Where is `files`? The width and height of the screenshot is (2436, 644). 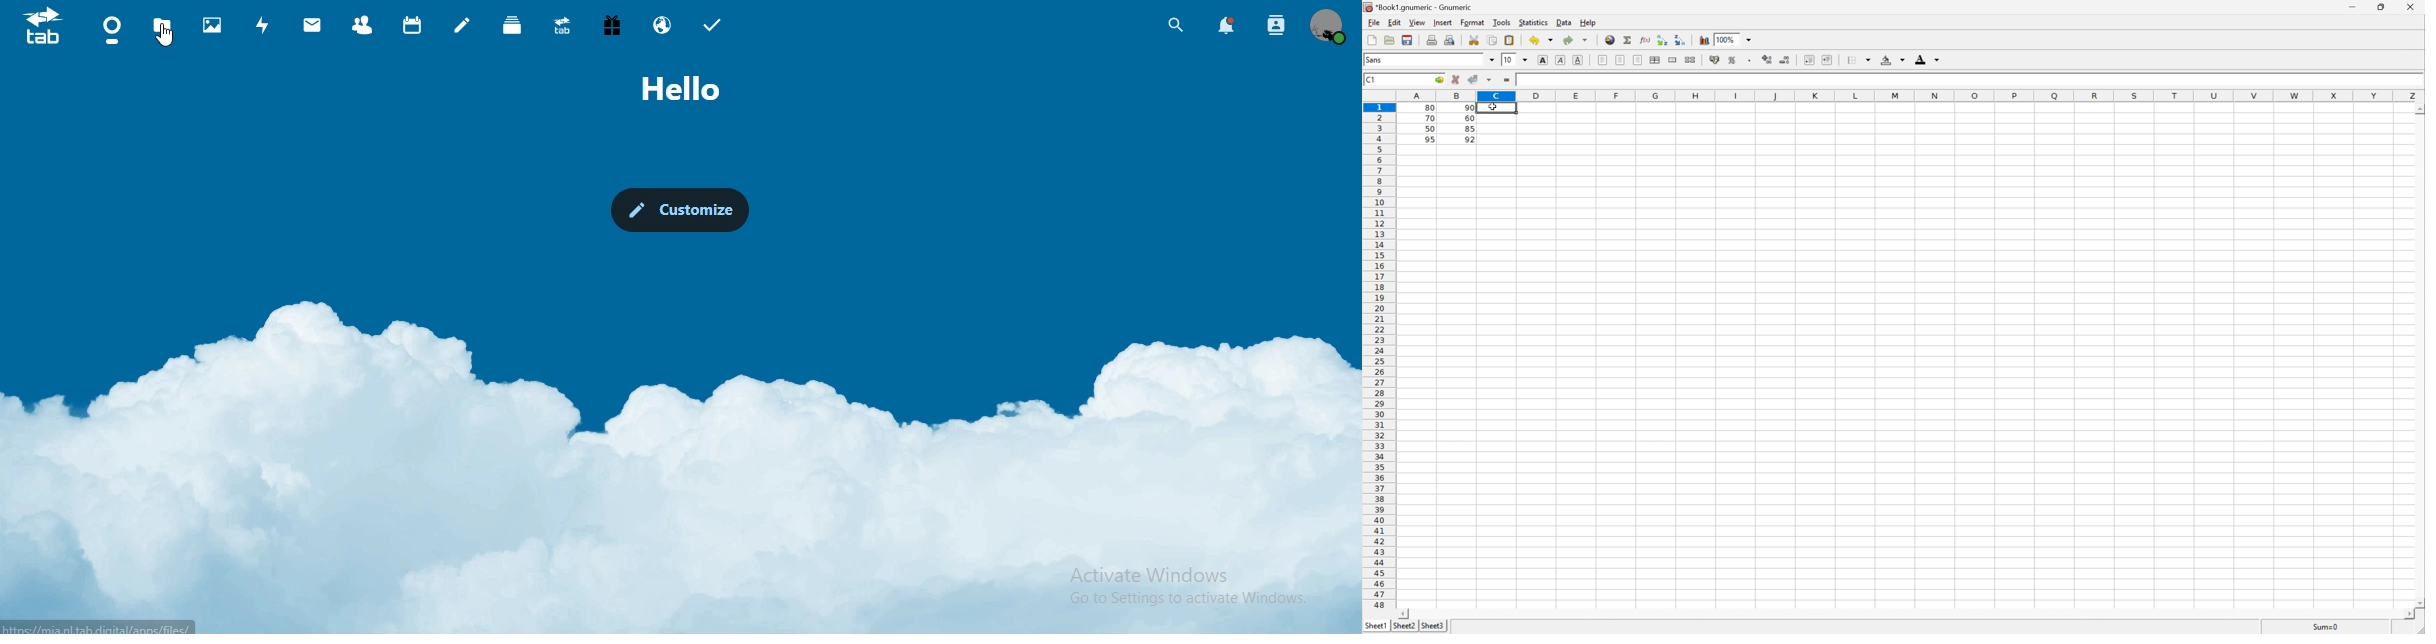 files is located at coordinates (161, 27).